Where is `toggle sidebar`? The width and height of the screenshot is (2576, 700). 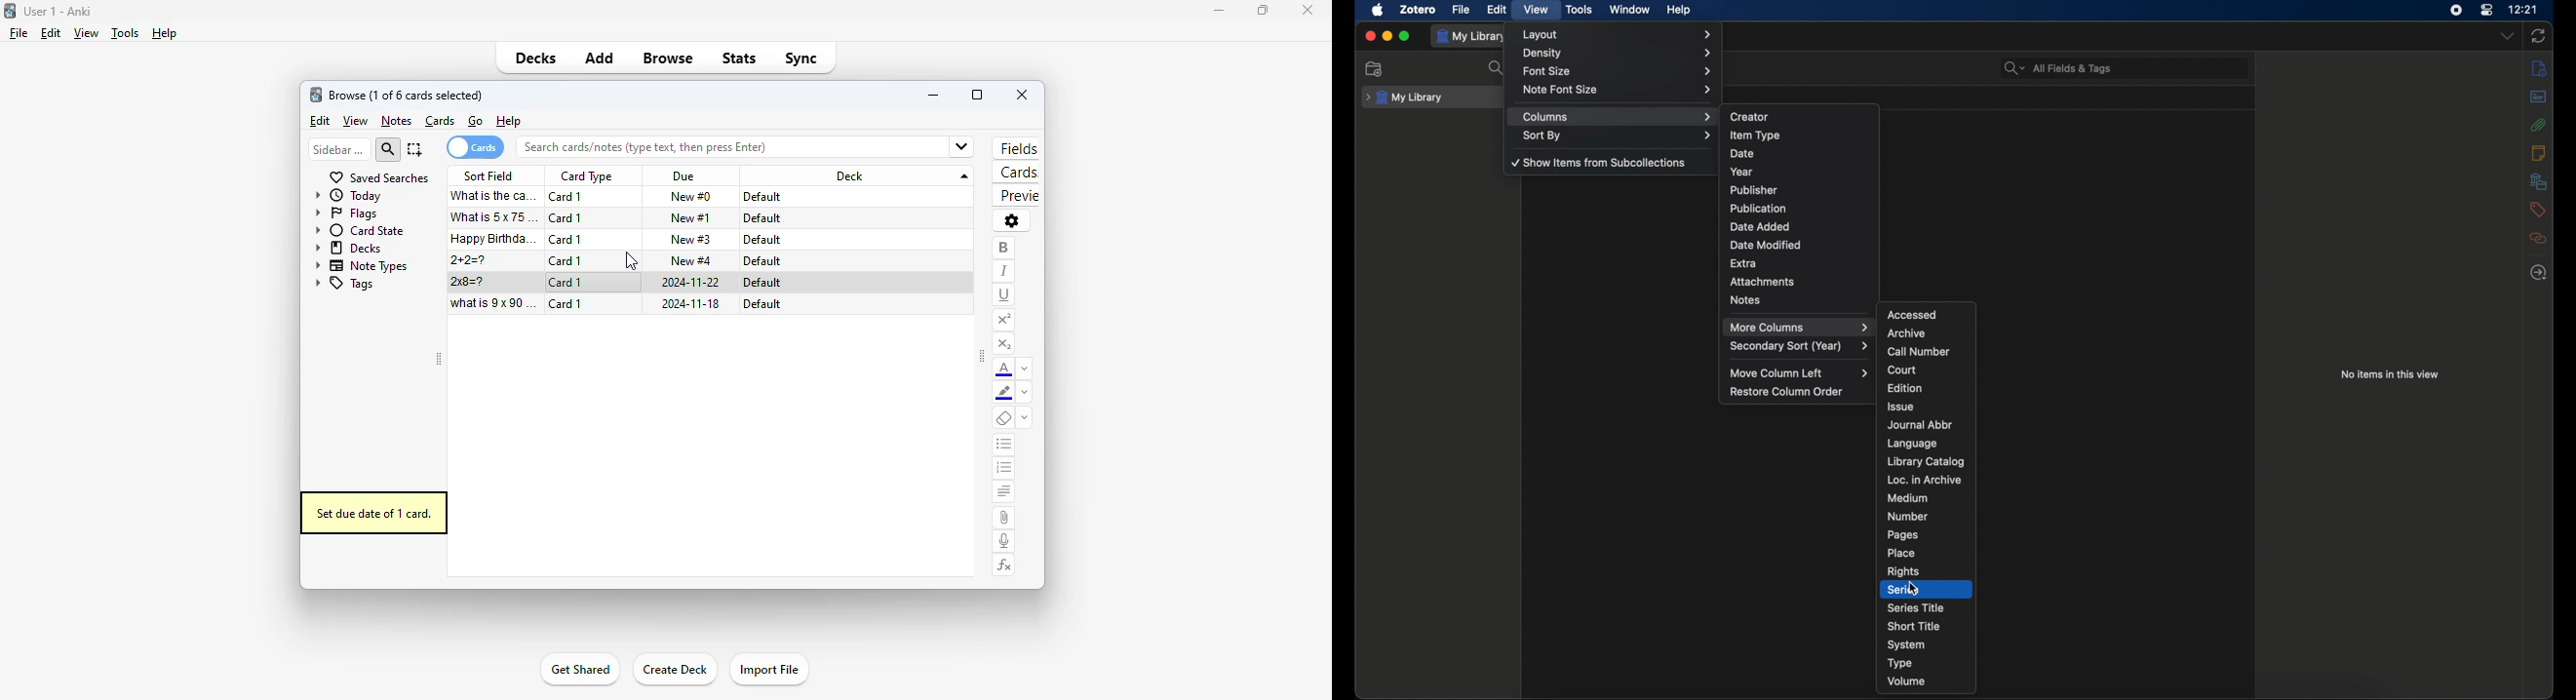
toggle sidebar is located at coordinates (982, 358).